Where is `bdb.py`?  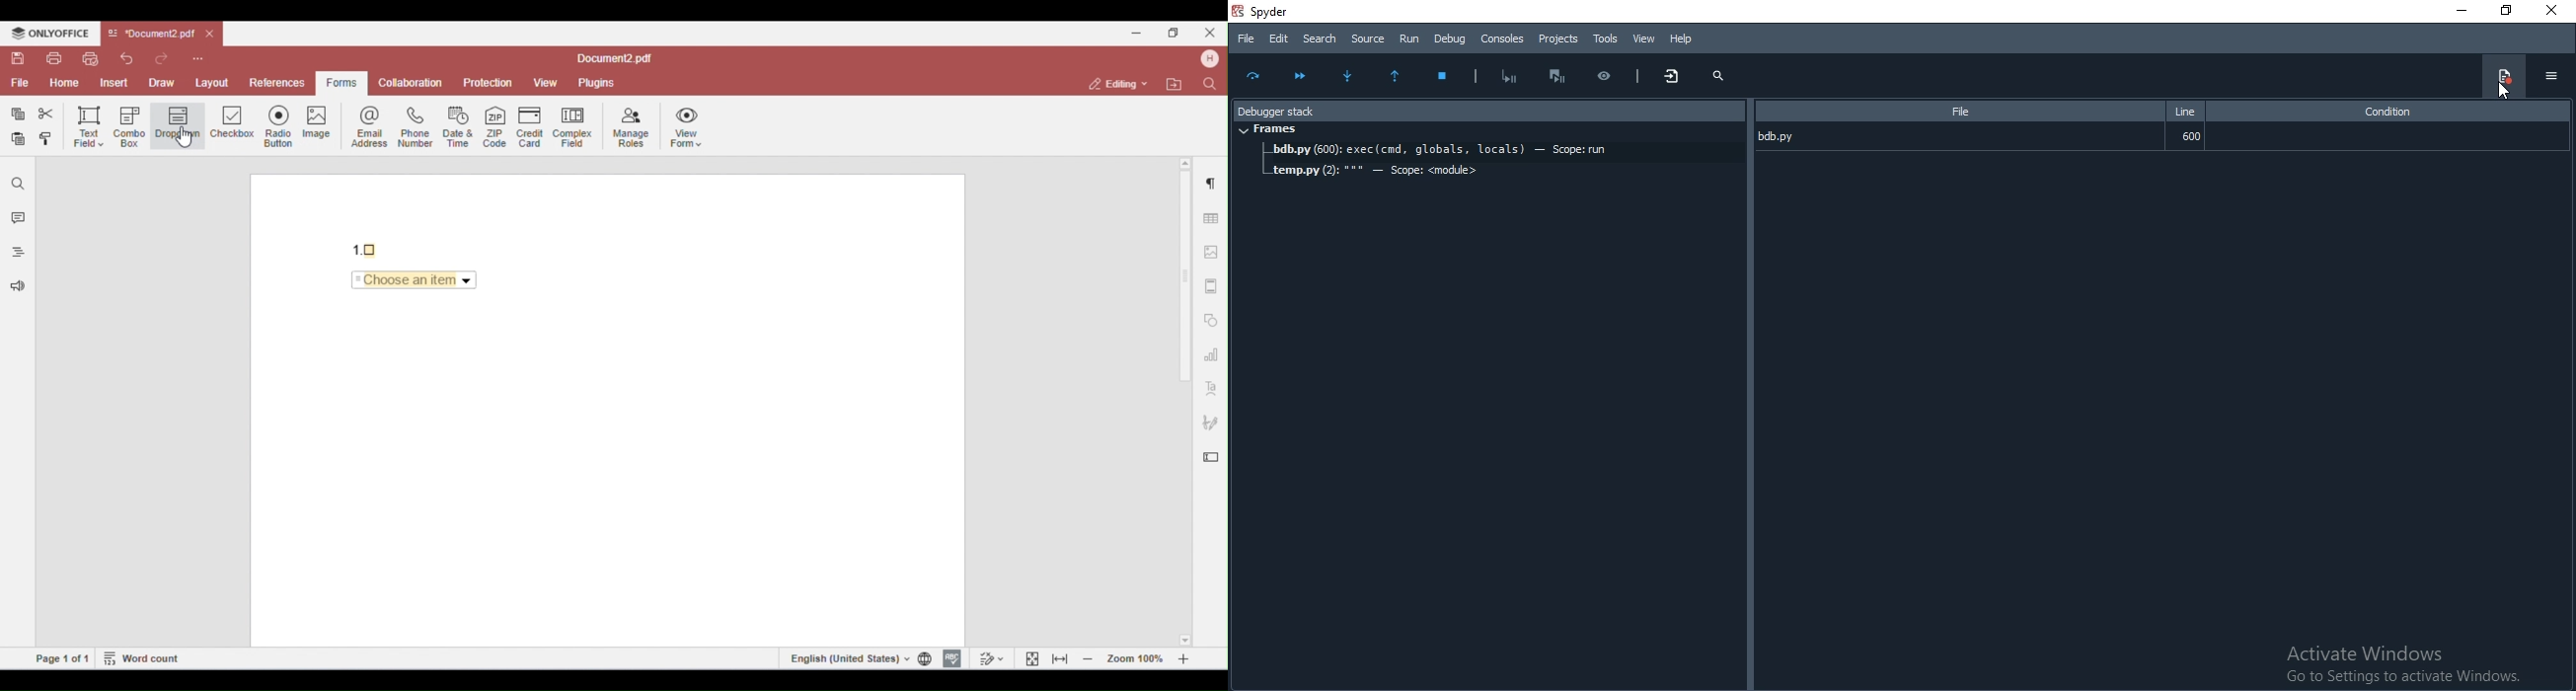
bdb.py is located at coordinates (1794, 134).